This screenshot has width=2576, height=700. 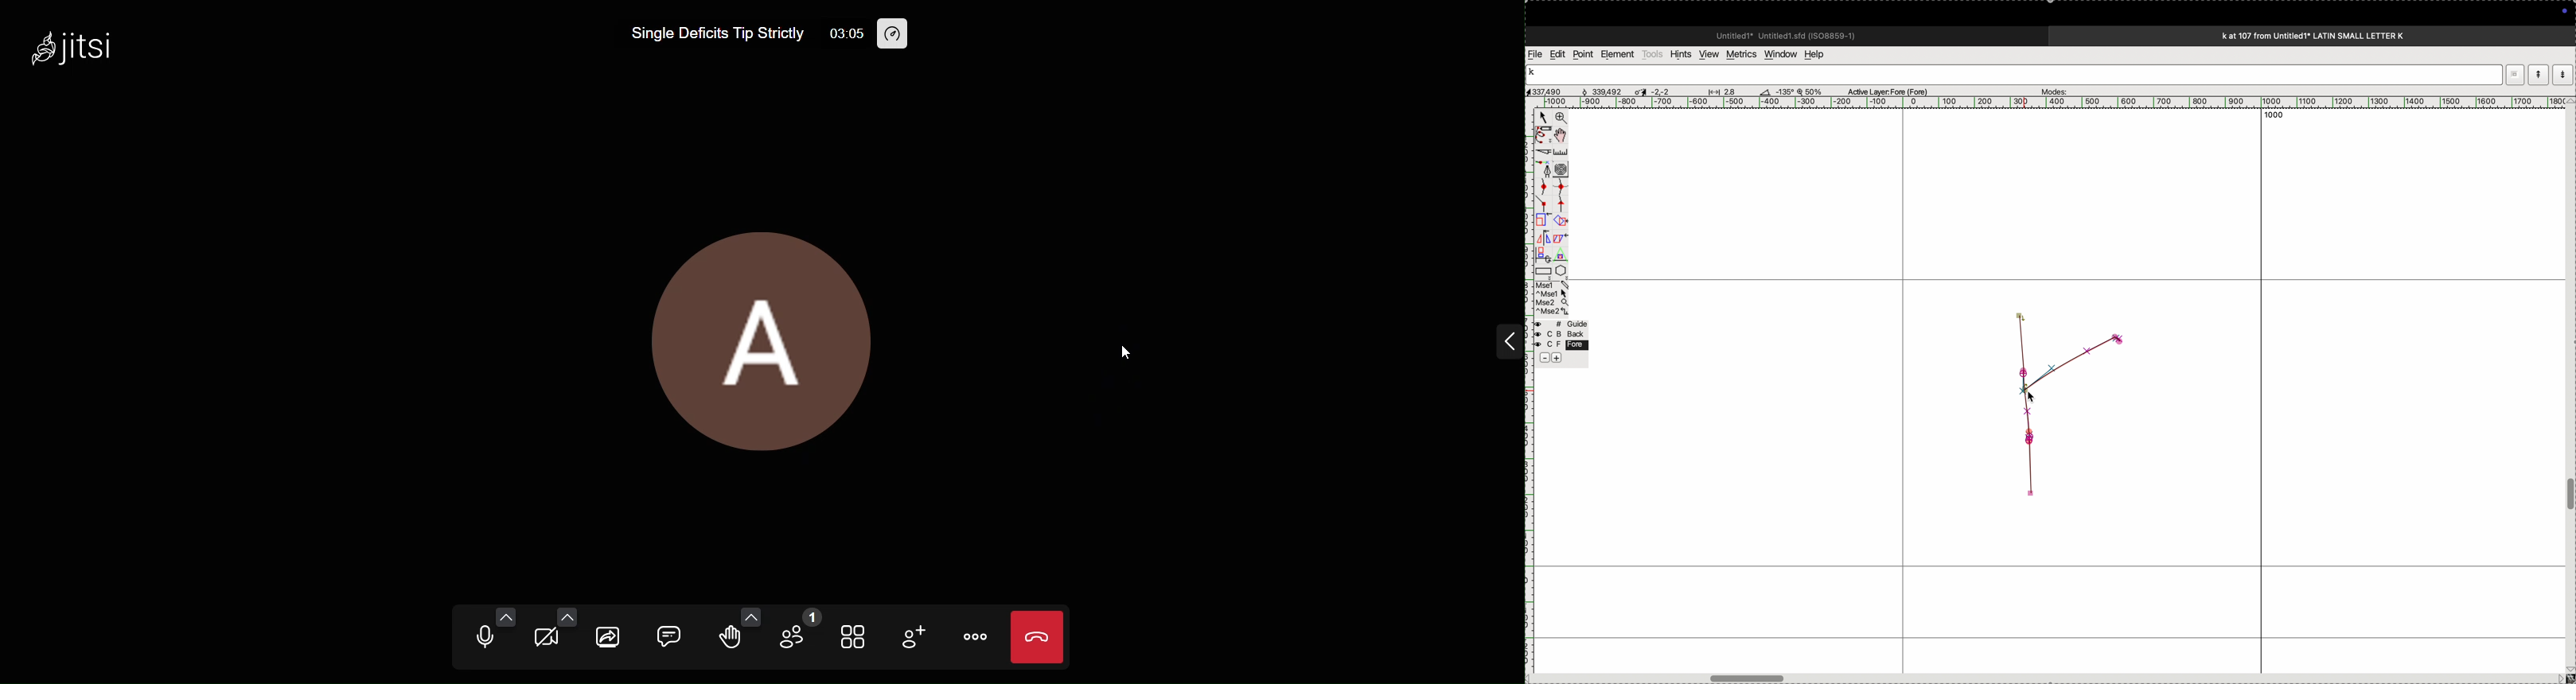 What do you see at coordinates (1543, 135) in the screenshot?
I see `pen` at bounding box center [1543, 135].